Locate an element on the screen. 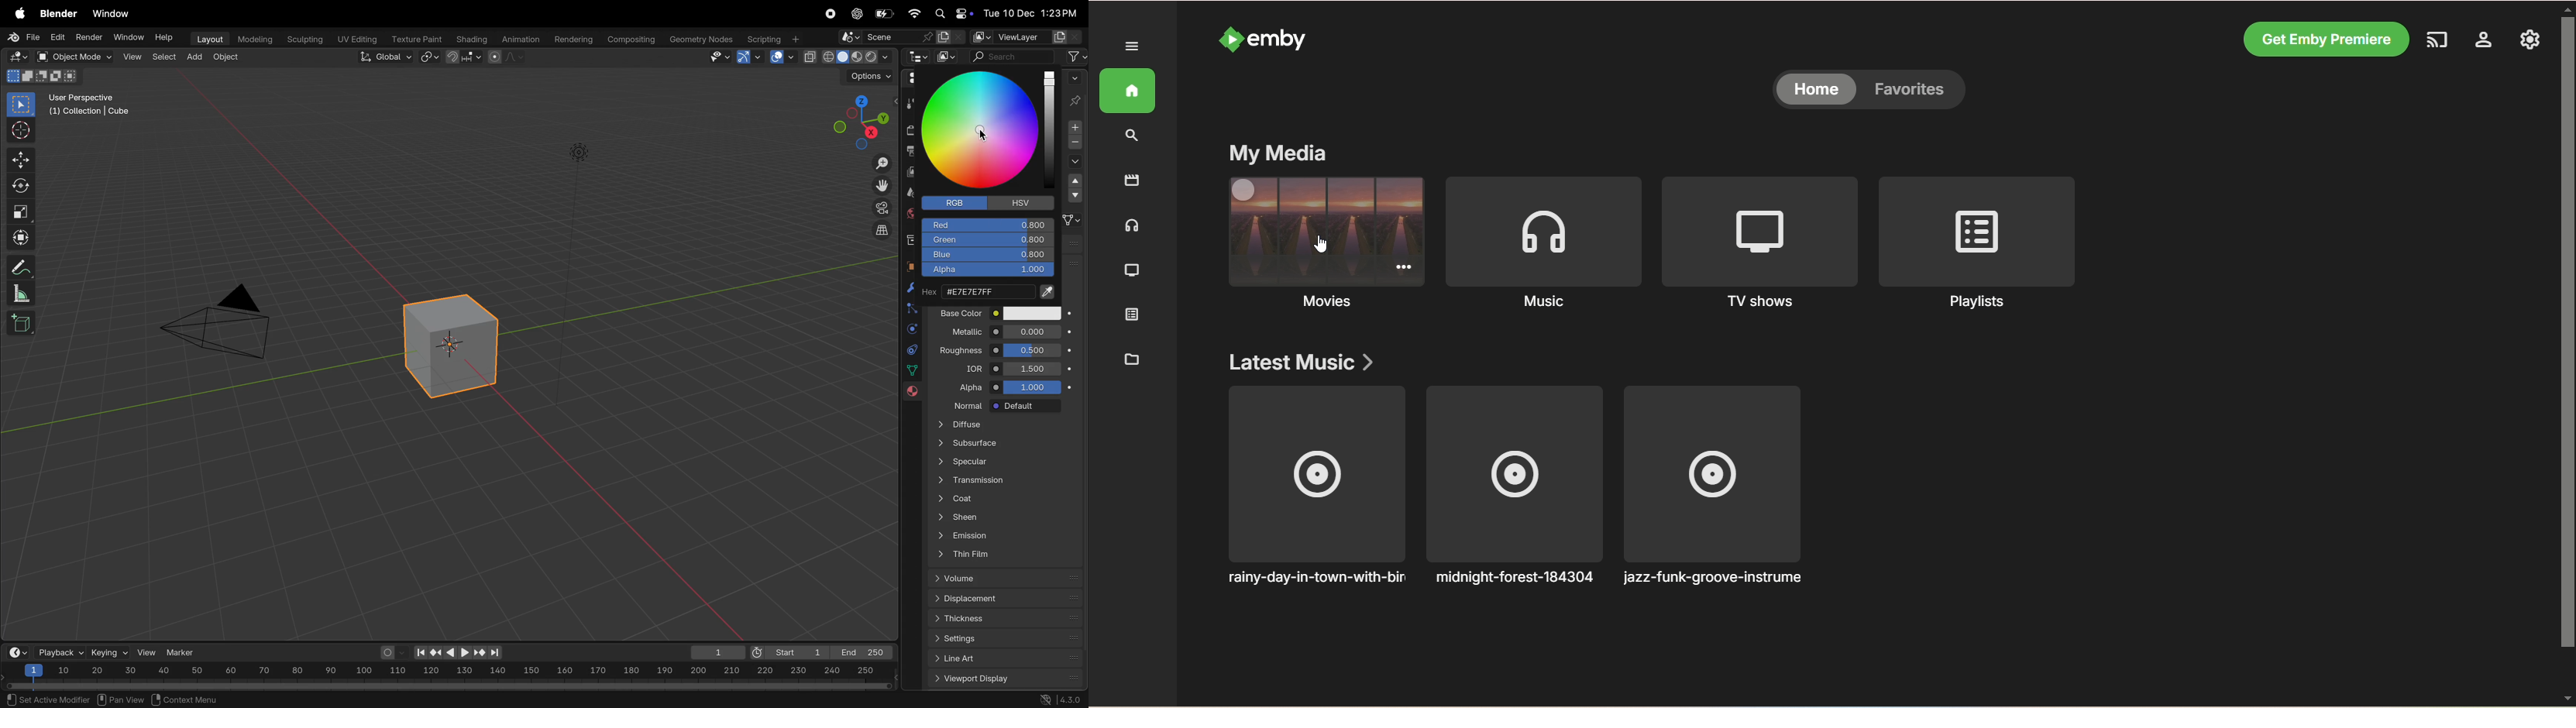  modifiers is located at coordinates (906, 290).